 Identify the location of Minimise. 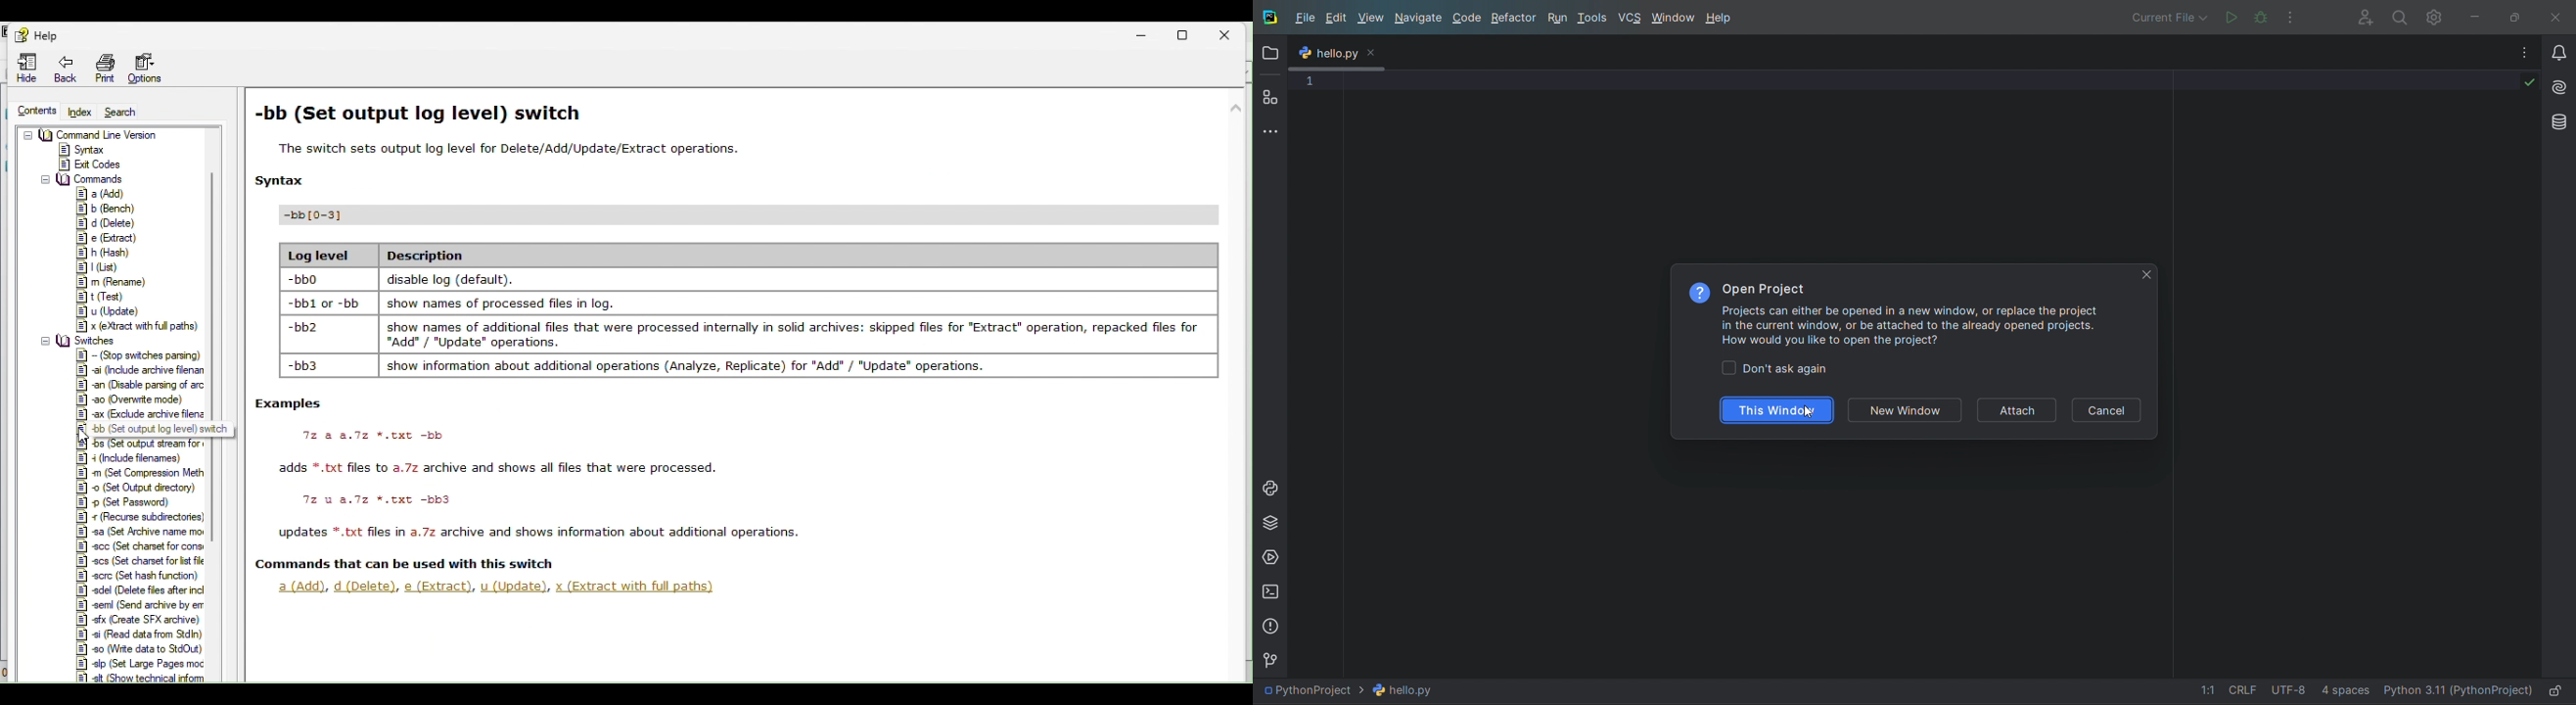
(1148, 34).